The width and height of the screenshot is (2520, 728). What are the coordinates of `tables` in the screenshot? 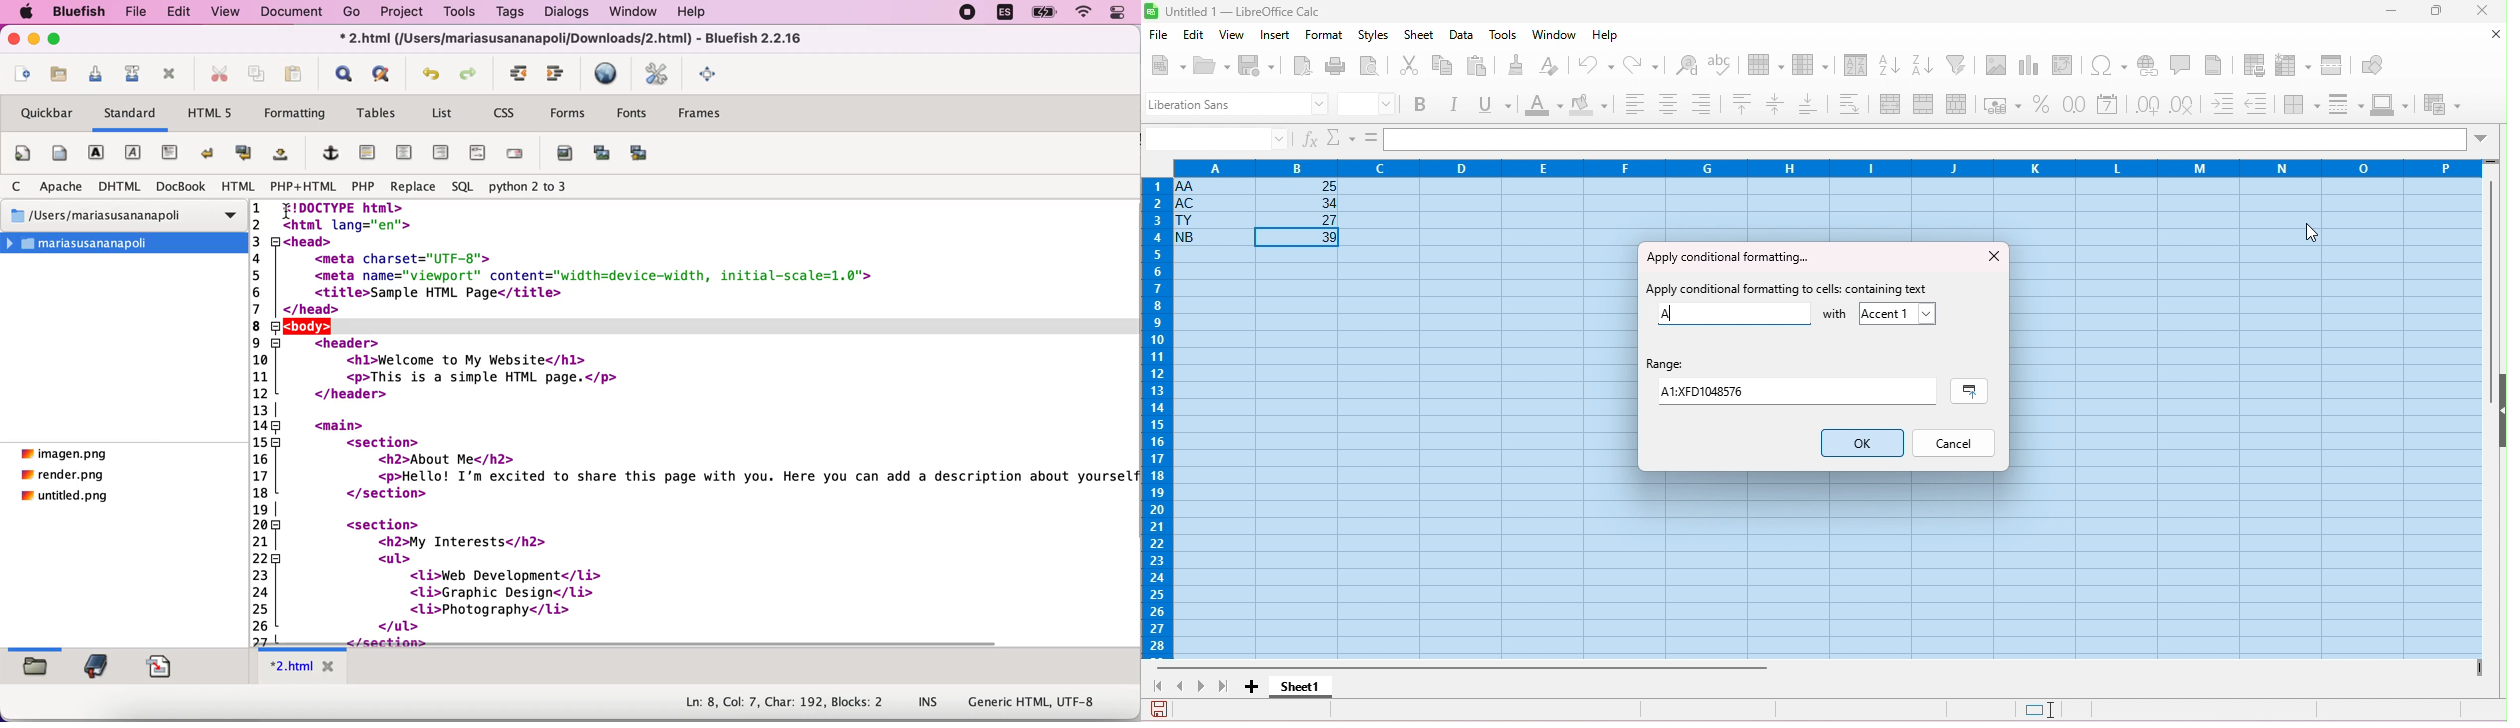 It's located at (374, 115).